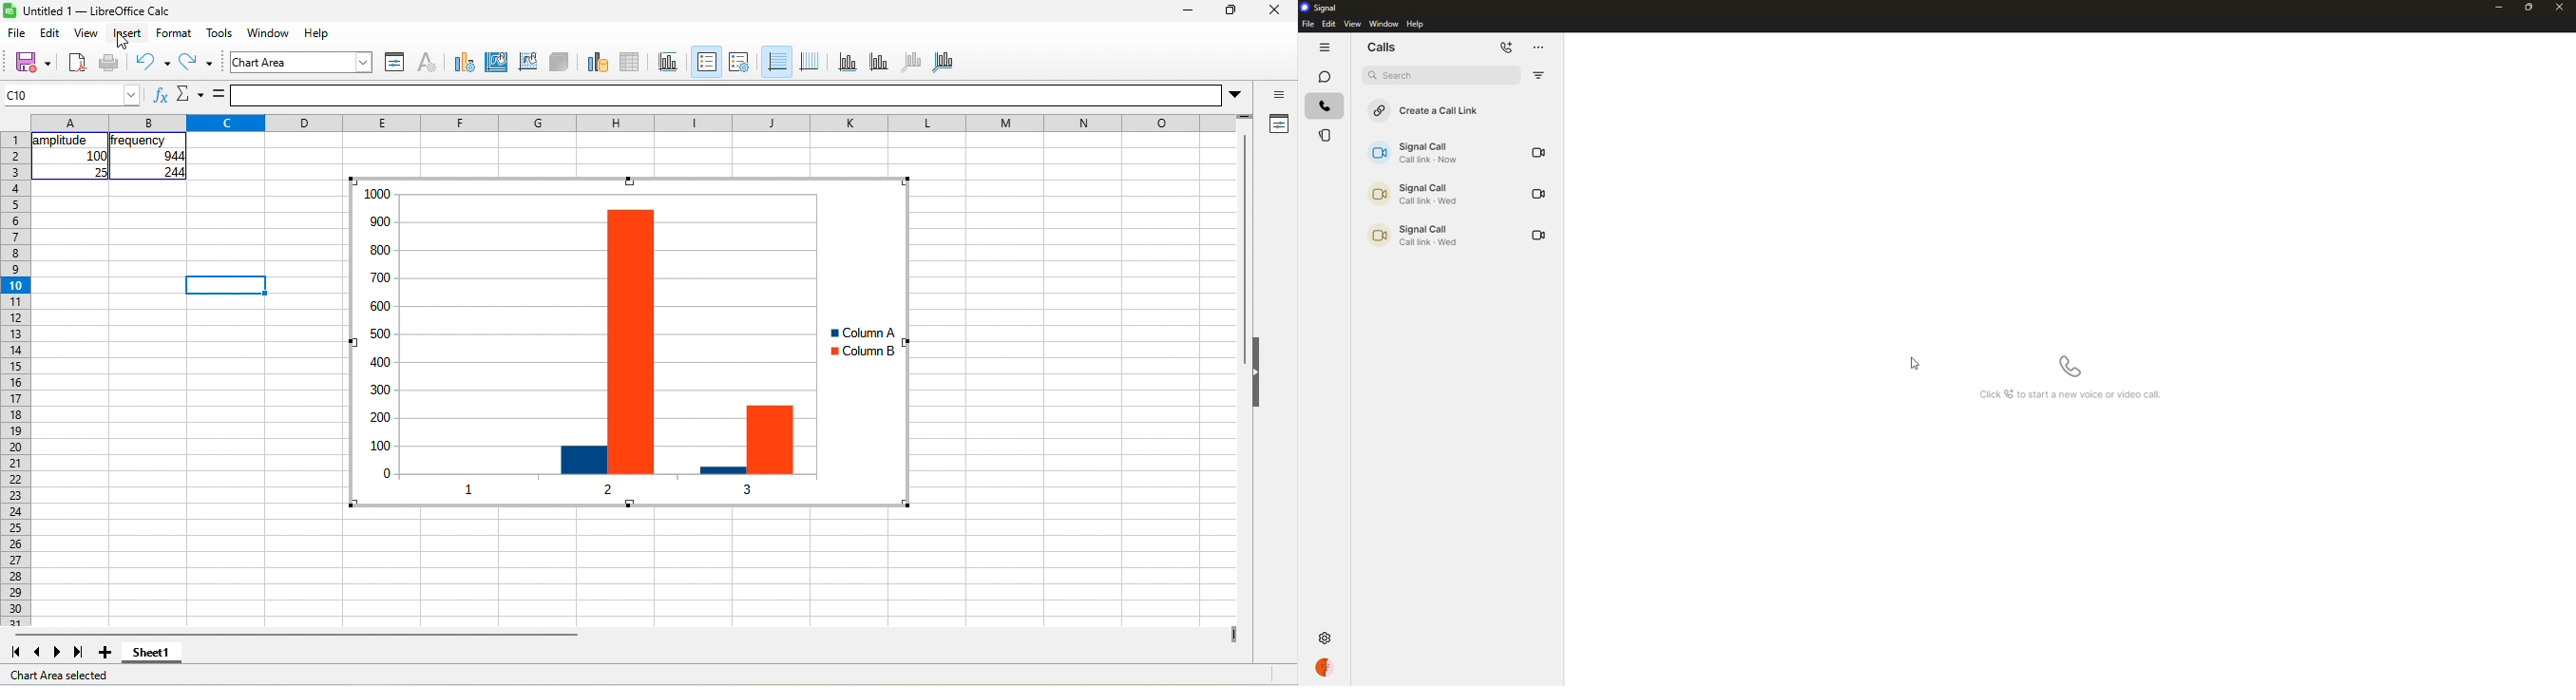 The height and width of the screenshot is (700, 2576). Describe the element at coordinates (1353, 23) in the screenshot. I see `view` at that location.